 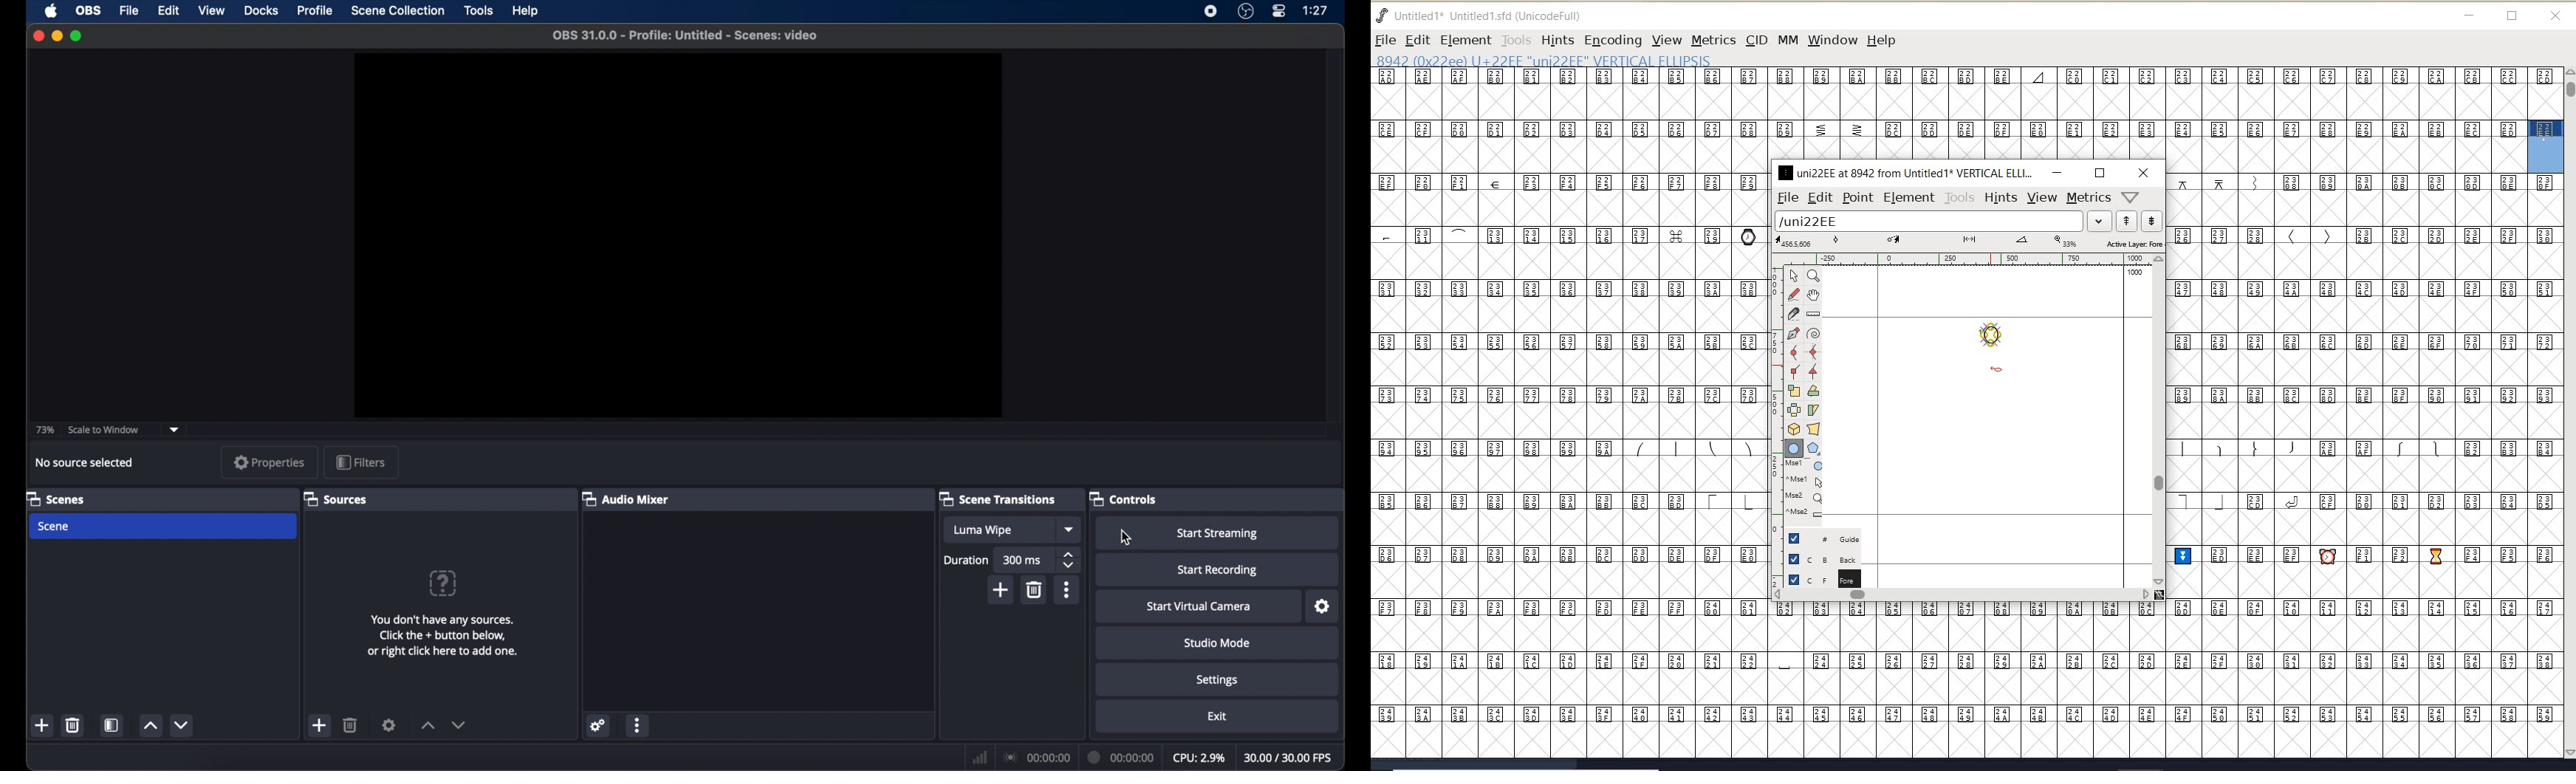 What do you see at coordinates (1127, 539) in the screenshot?
I see `cursor` at bounding box center [1127, 539].